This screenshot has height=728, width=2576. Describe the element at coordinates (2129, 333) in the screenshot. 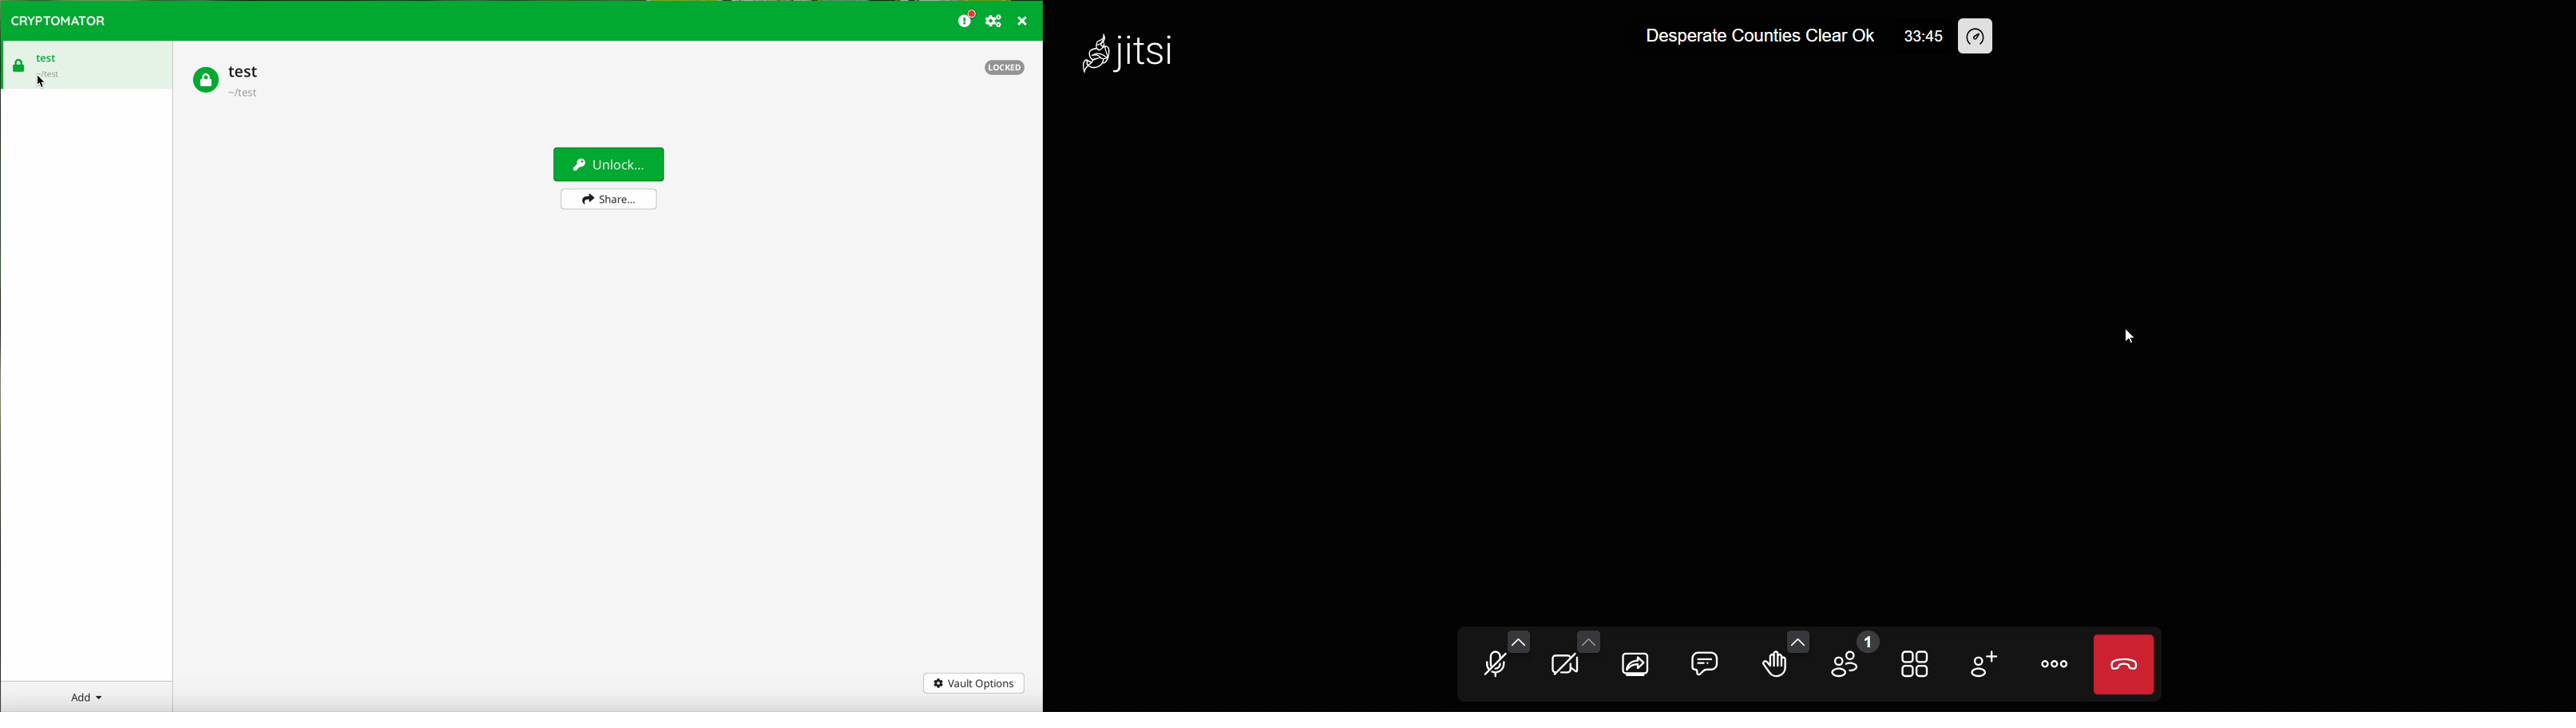

I see `cursor` at that location.